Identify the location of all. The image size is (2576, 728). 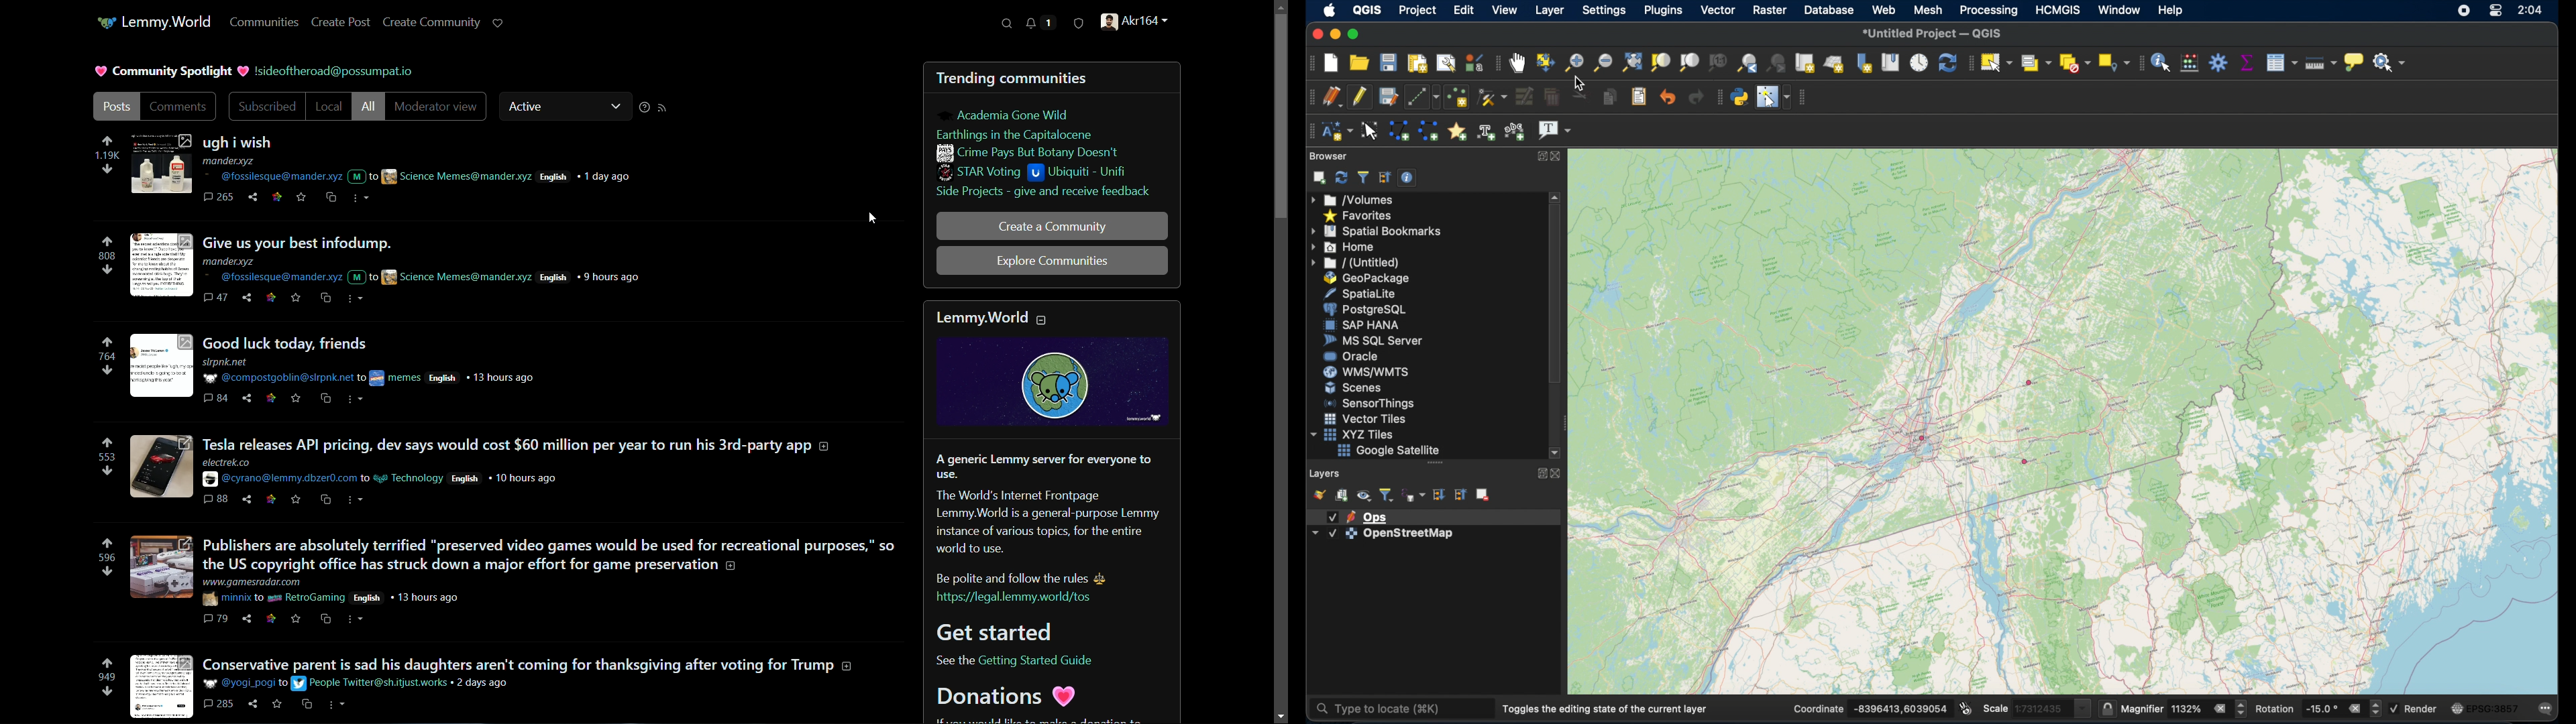
(368, 107).